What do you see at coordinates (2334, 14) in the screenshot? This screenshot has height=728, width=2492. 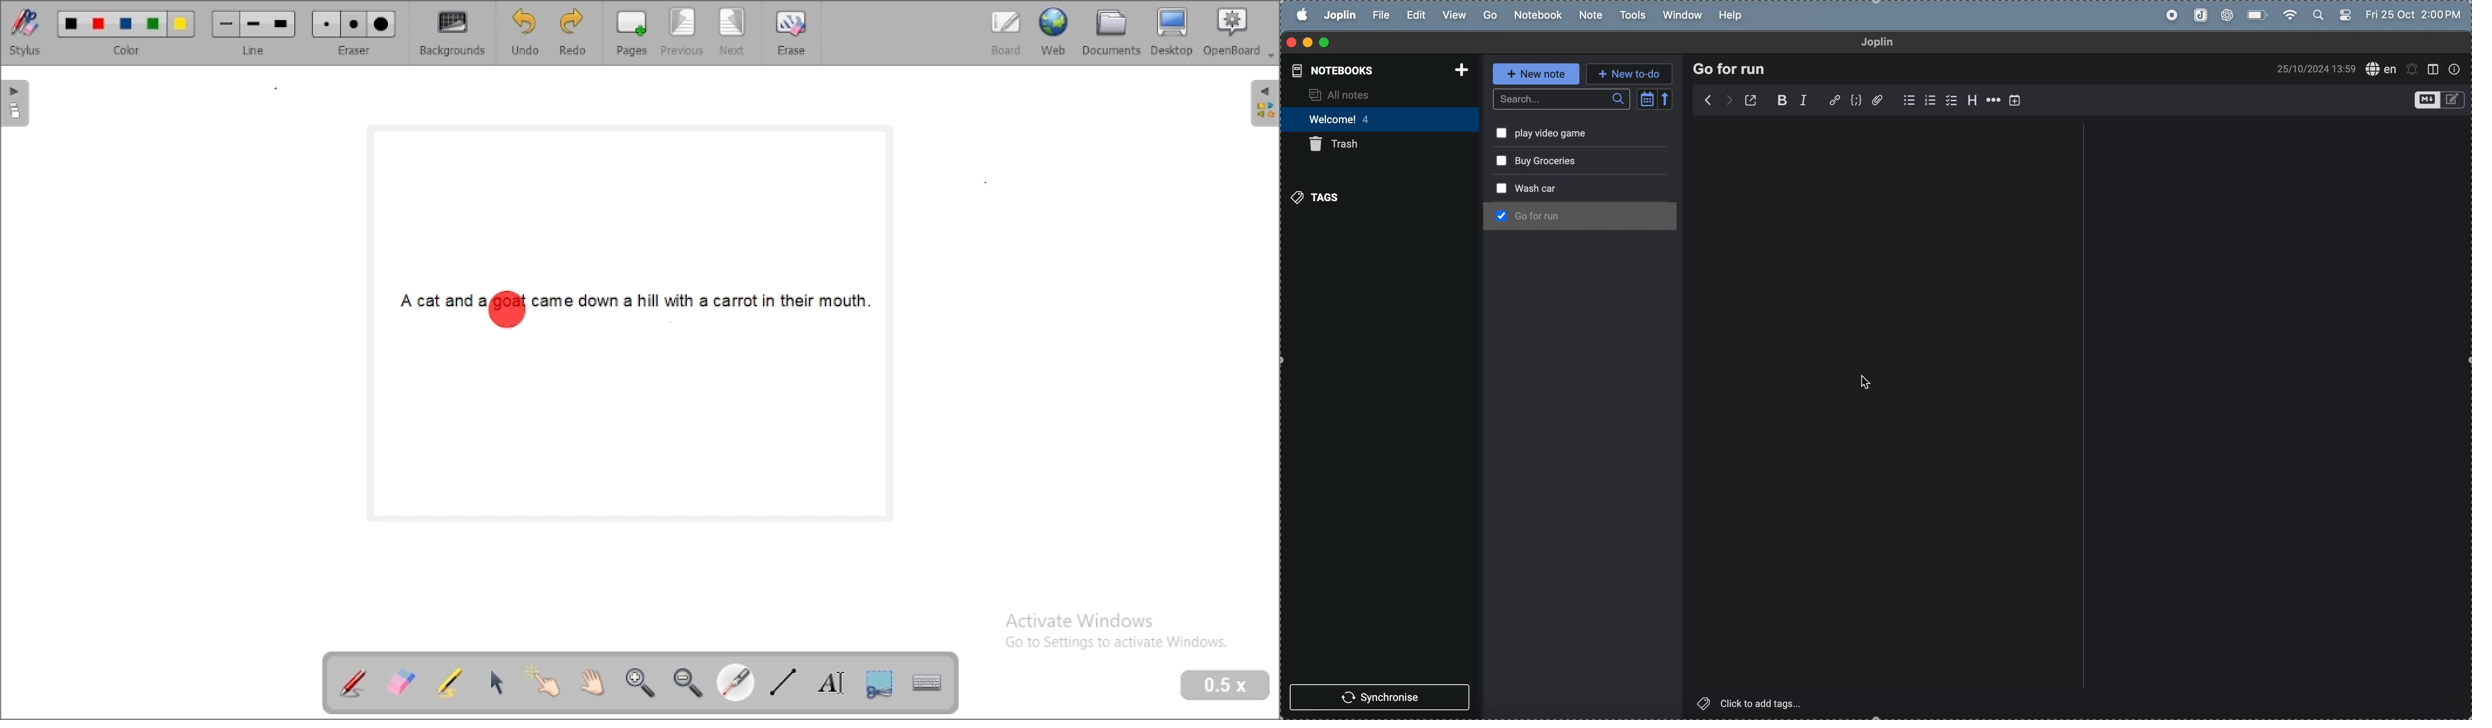 I see `apple widgets` at bounding box center [2334, 14].